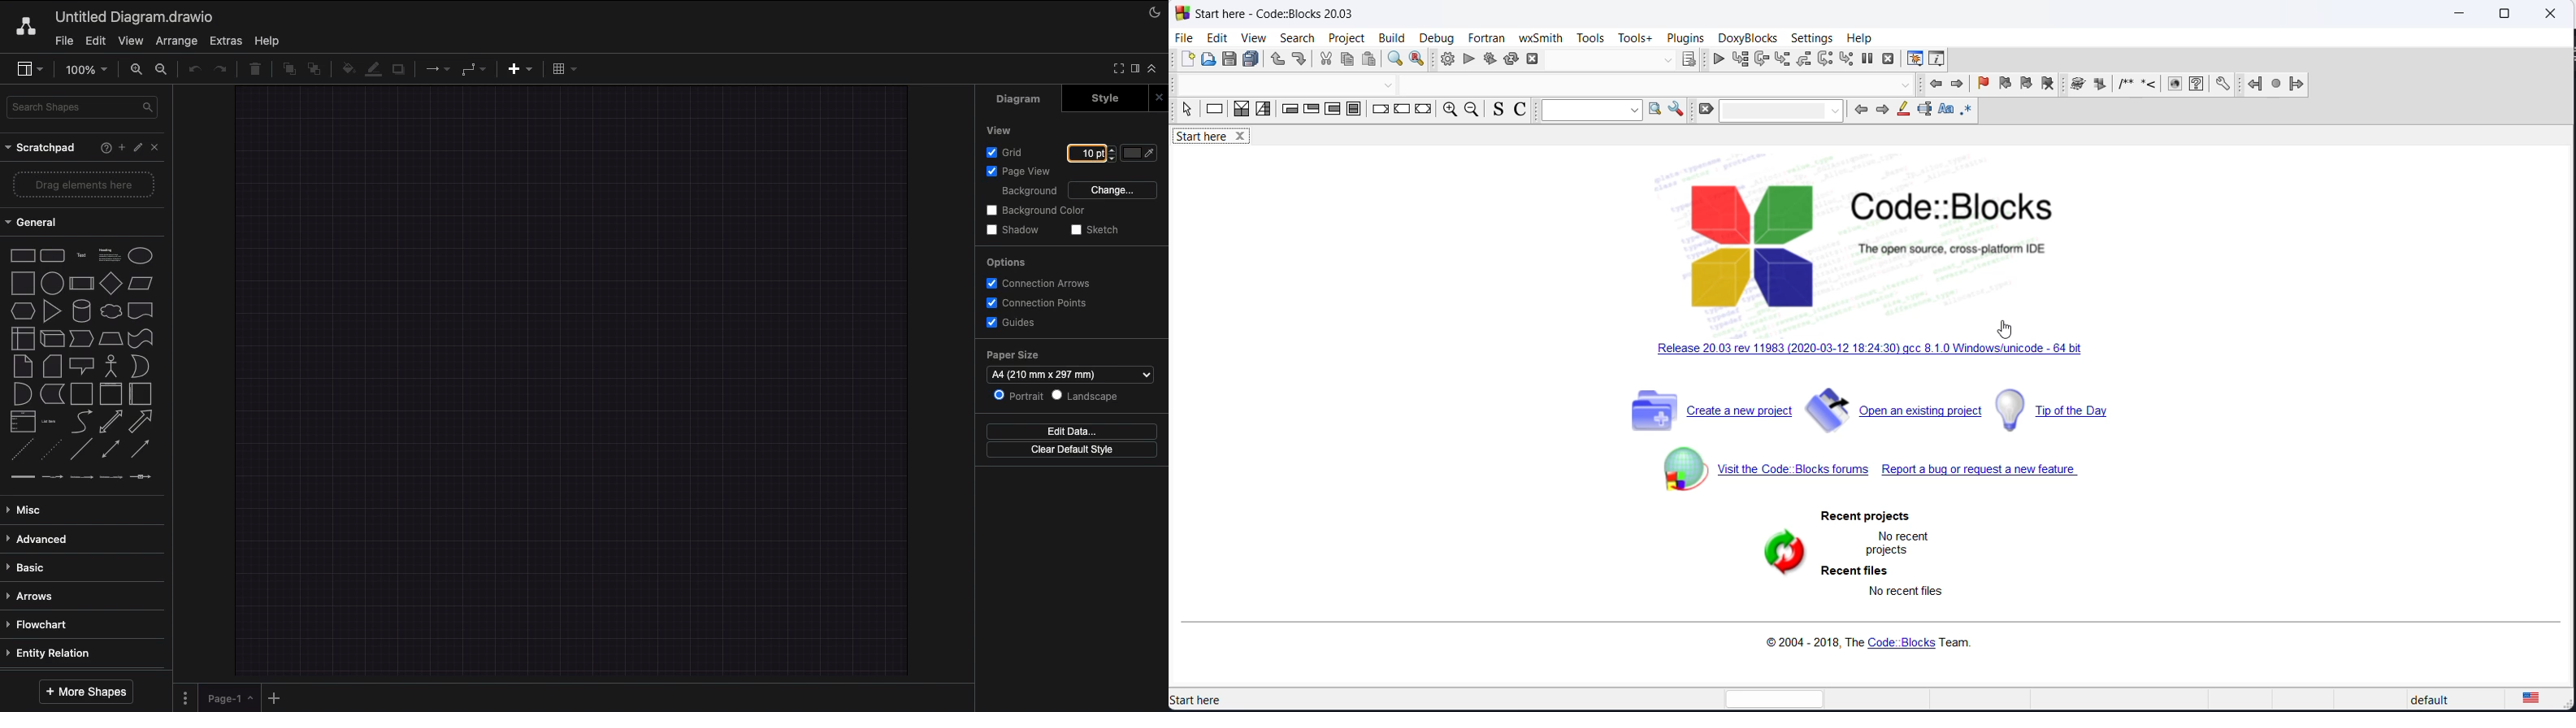 This screenshot has height=728, width=2576. Describe the element at coordinates (1937, 85) in the screenshot. I see `previous` at that location.